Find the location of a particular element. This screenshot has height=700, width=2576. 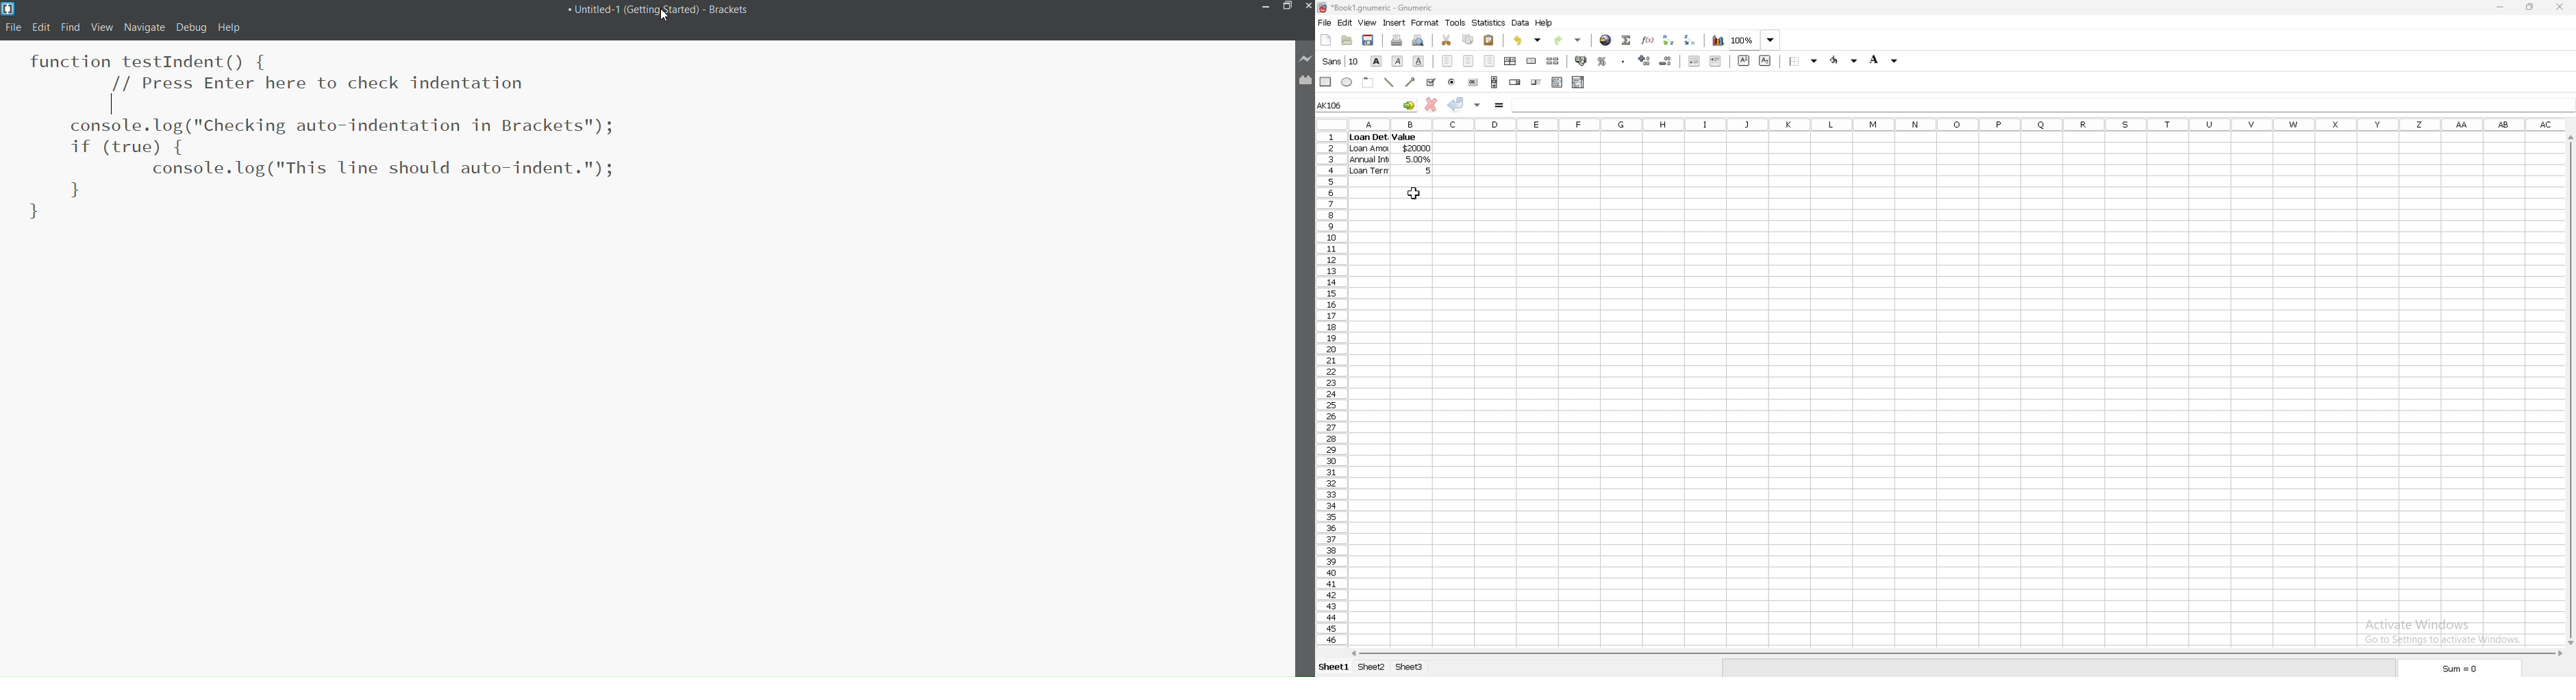

border is located at coordinates (1804, 60).